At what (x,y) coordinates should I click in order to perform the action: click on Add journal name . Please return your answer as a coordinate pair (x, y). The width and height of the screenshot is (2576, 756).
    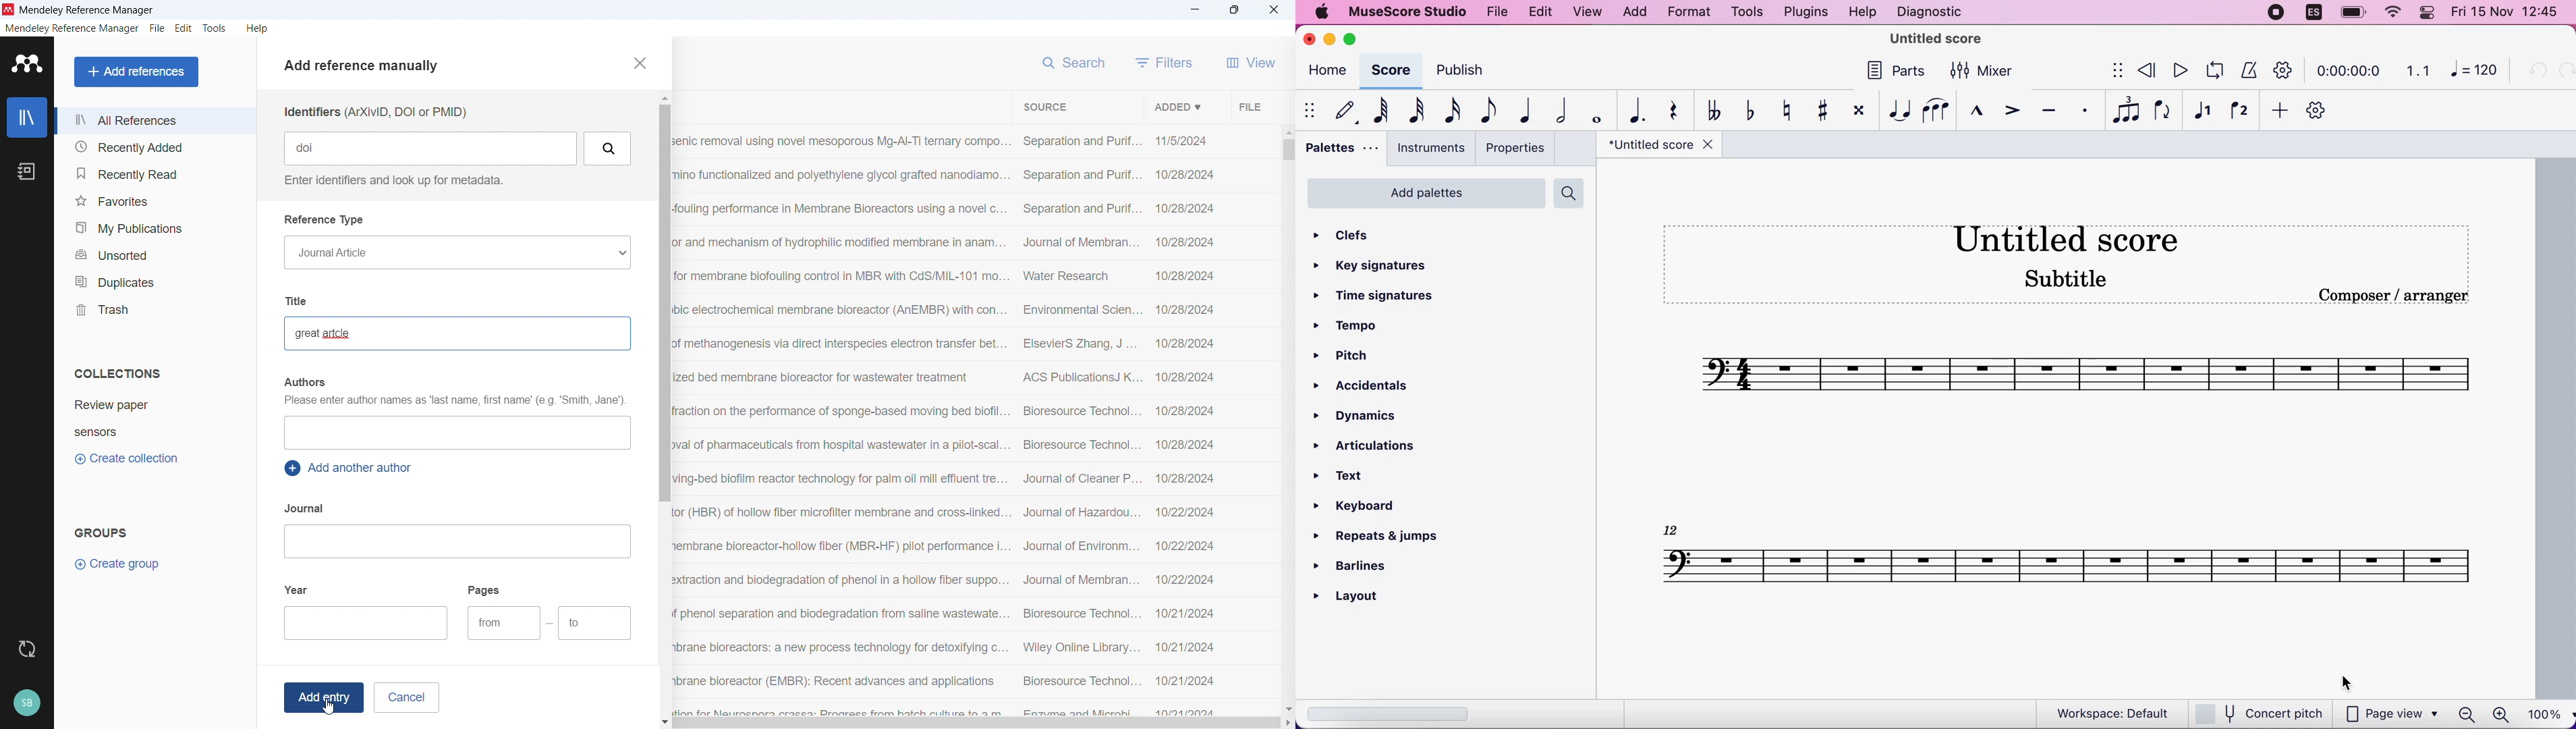
    Looking at the image, I should click on (456, 541).